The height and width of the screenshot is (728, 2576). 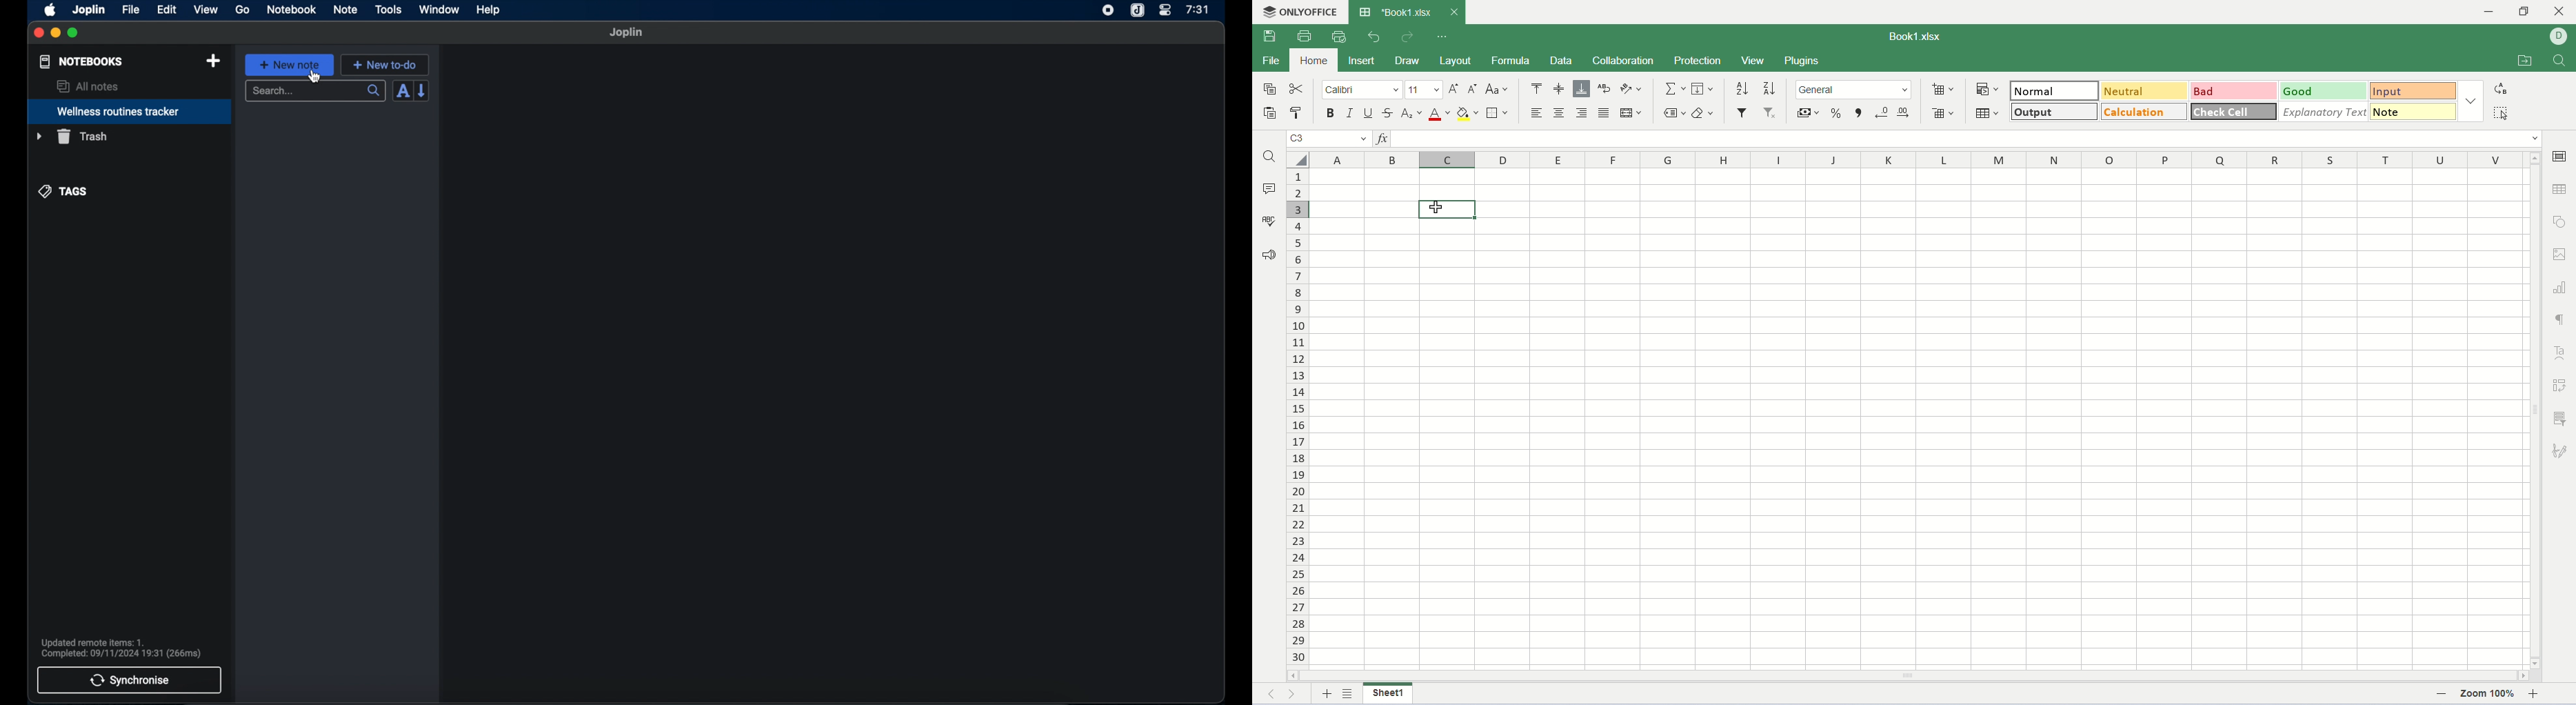 I want to click on 7:31, so click(x=1197, y=10).